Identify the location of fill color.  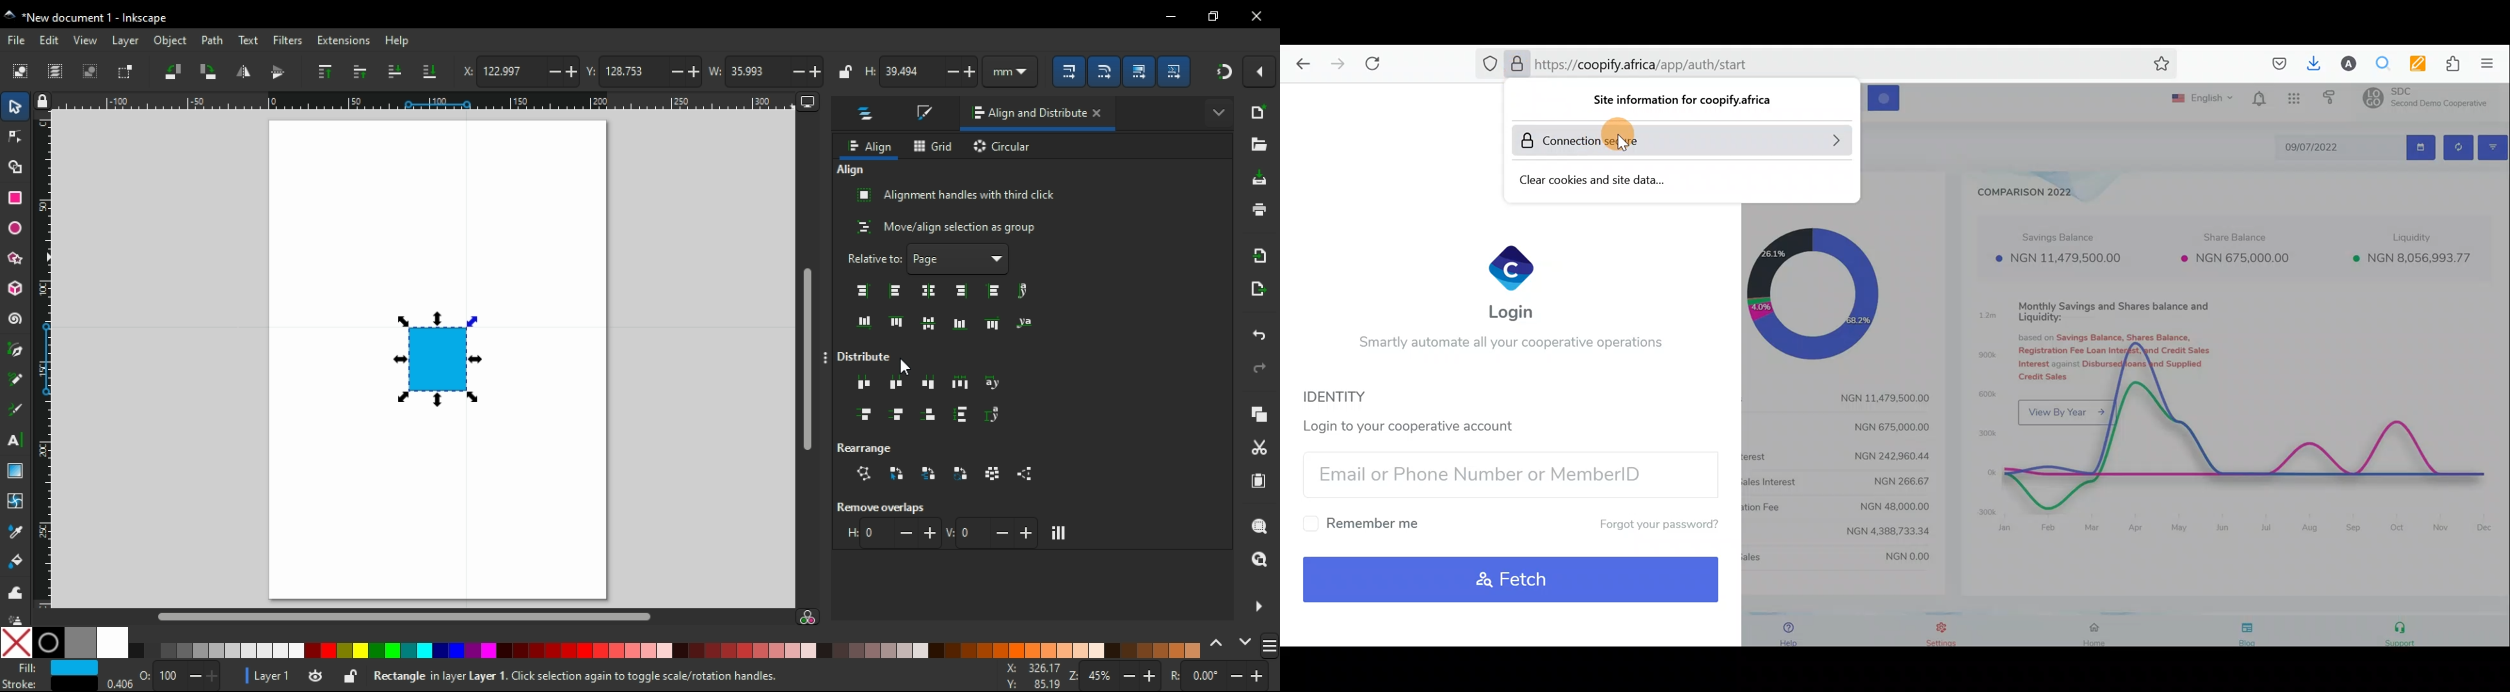
(52, 668).